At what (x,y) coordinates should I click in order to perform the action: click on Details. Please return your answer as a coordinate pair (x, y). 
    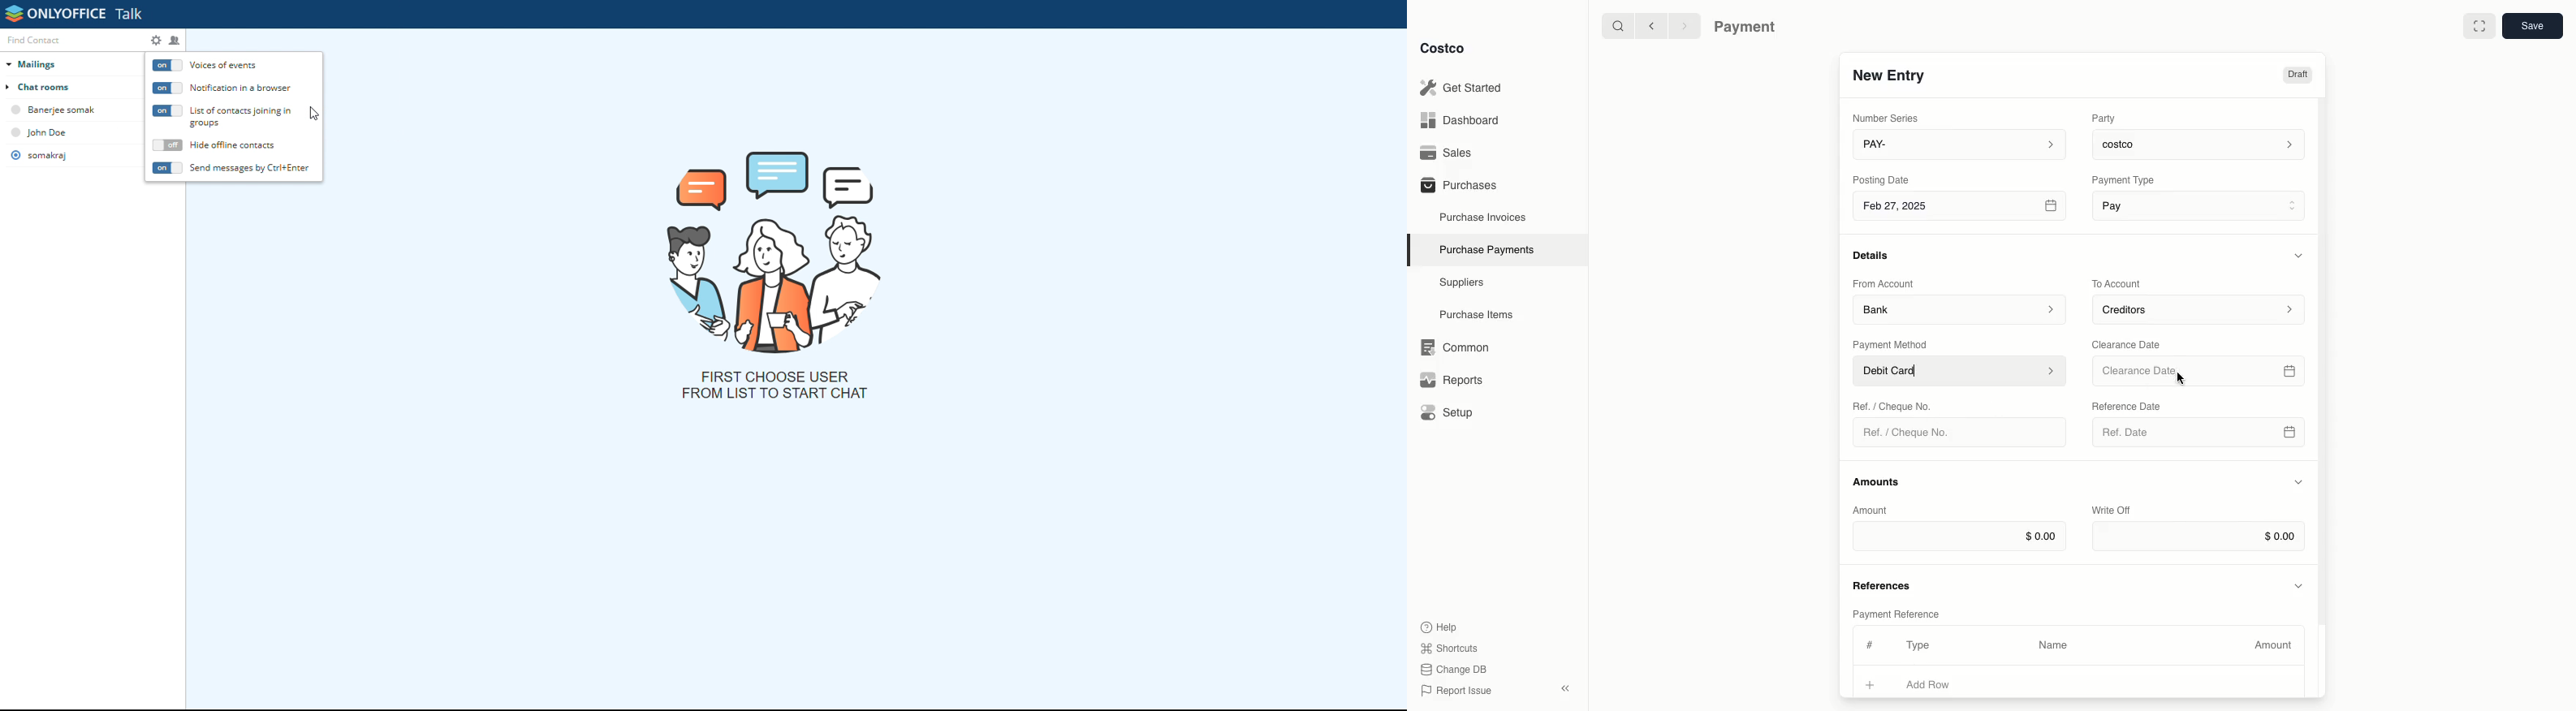
    Looking at the image, I should click on (1875, 255).